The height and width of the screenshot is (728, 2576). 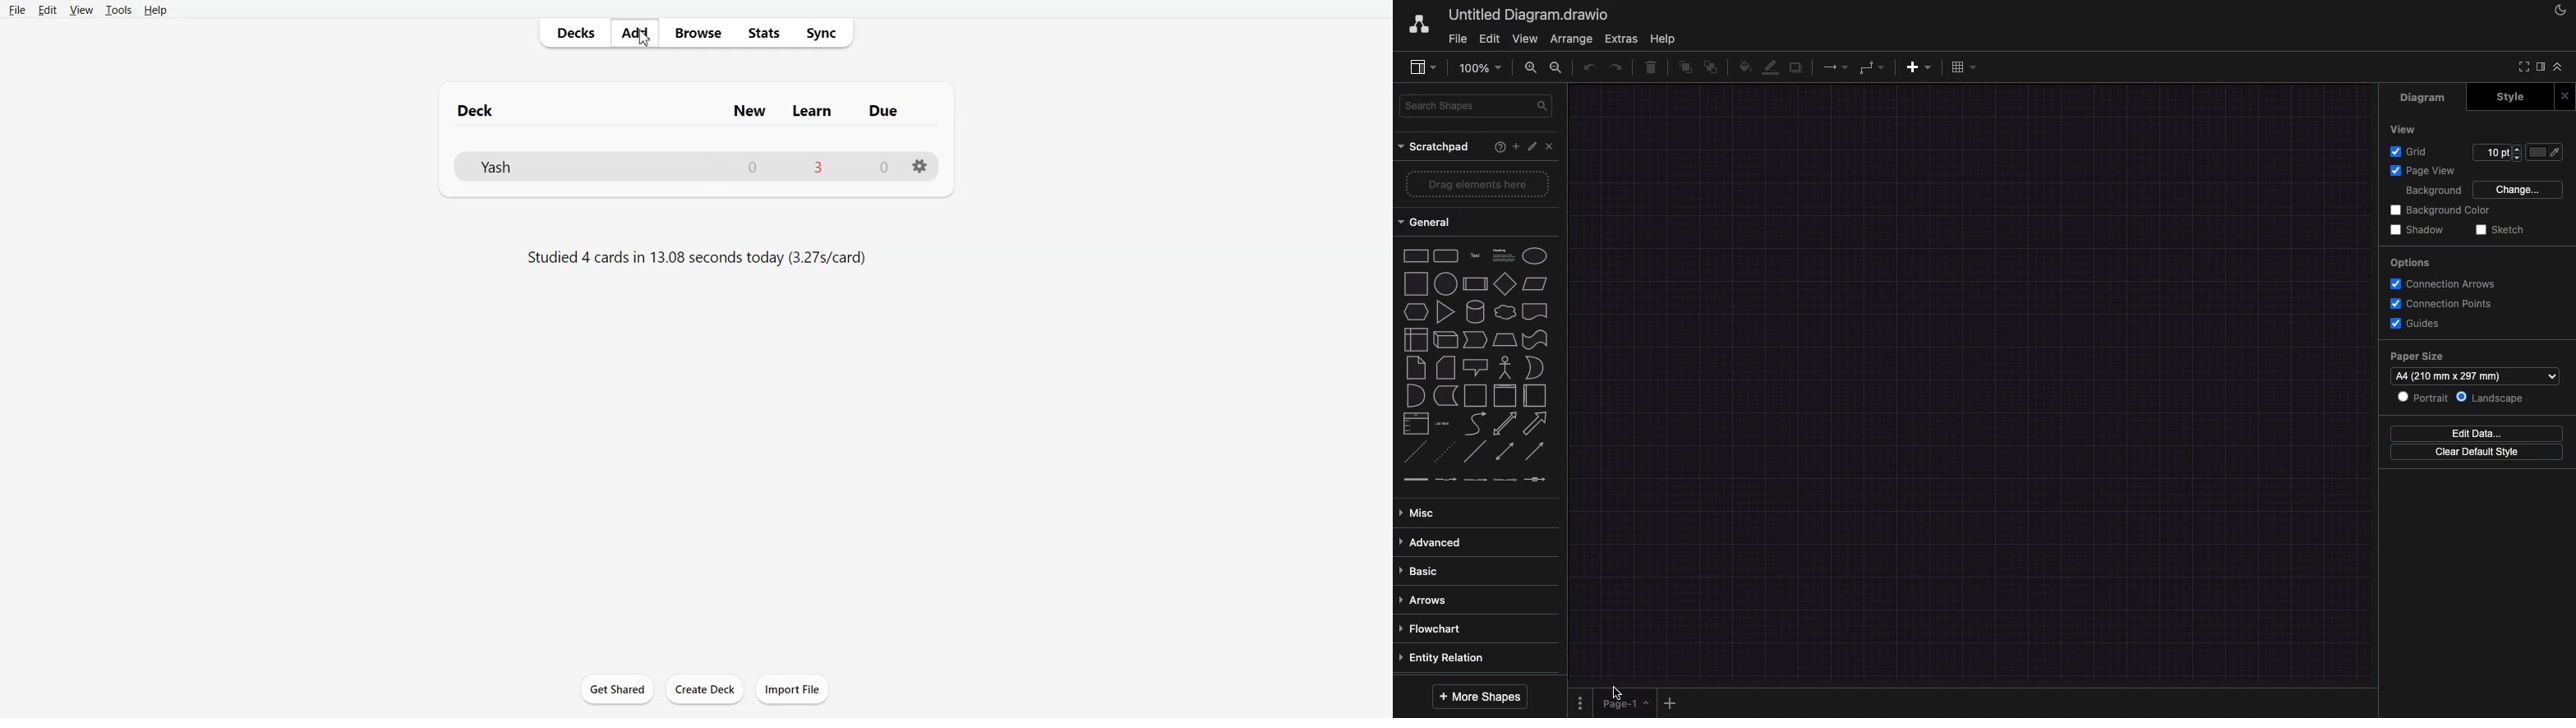 I want to click on Deck file , so click(x=505, y=165).